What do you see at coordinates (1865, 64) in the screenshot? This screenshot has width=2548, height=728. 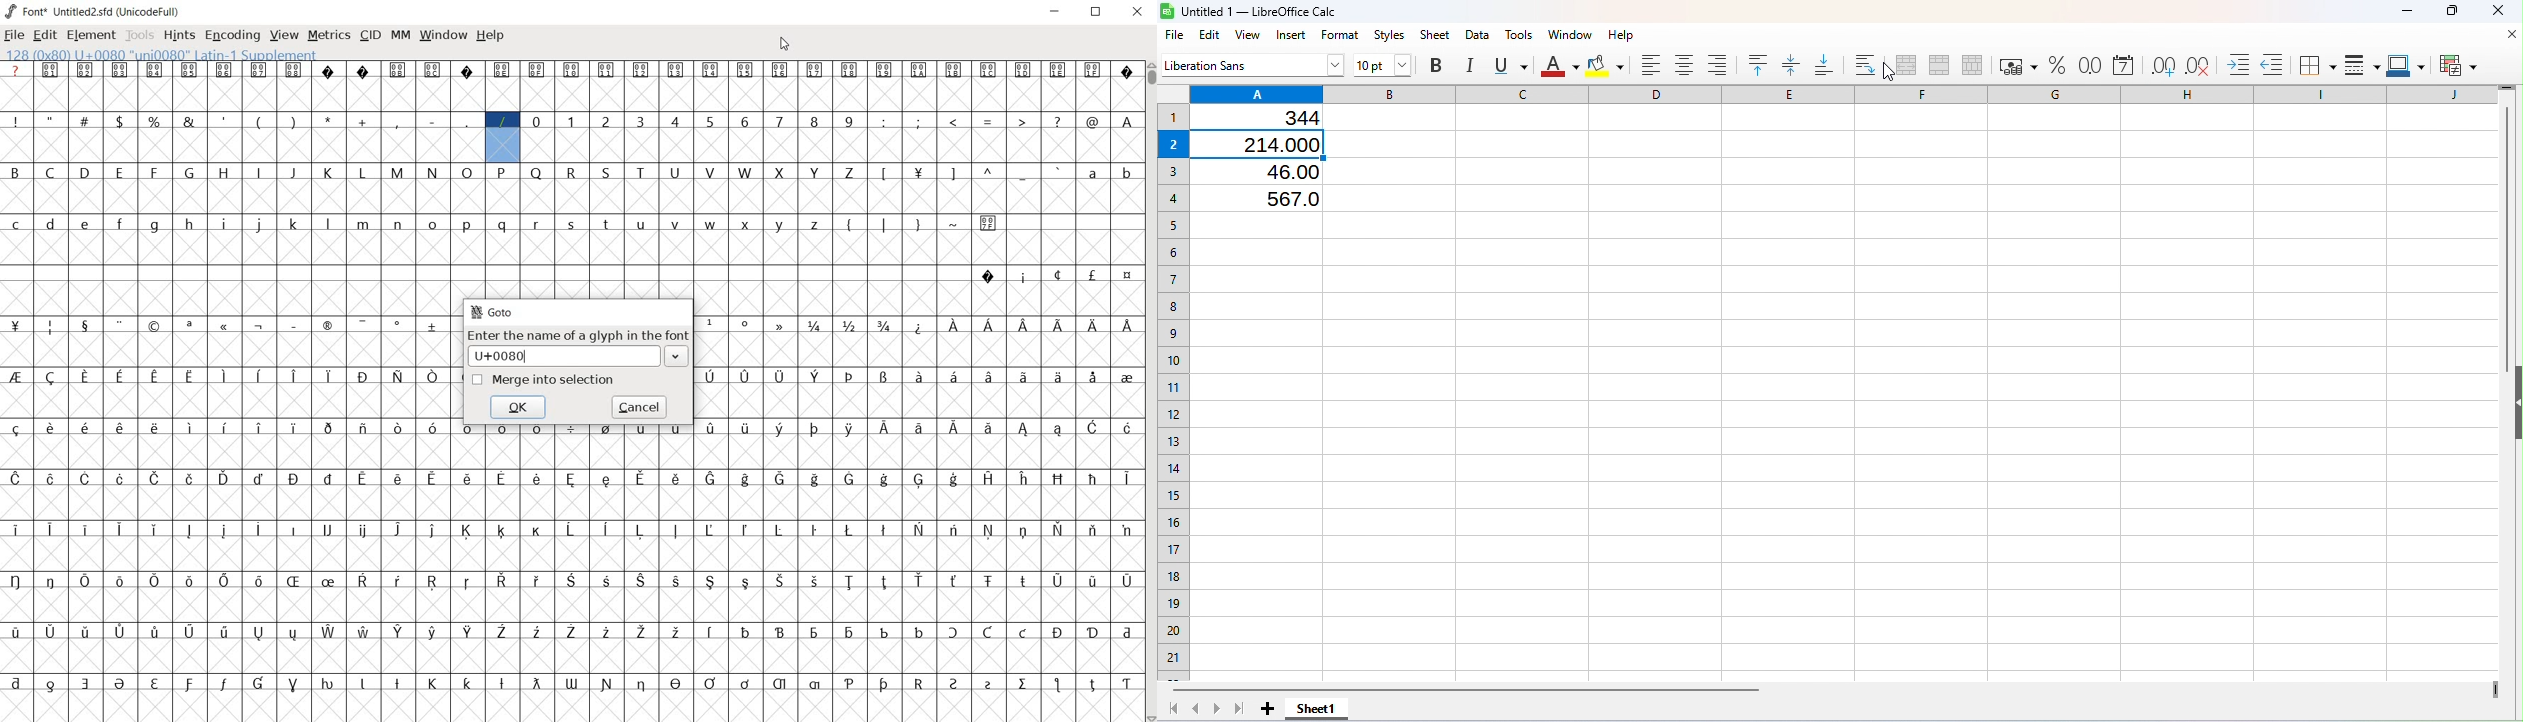 I see `Wrap text` at bounding box center [1865, 64].